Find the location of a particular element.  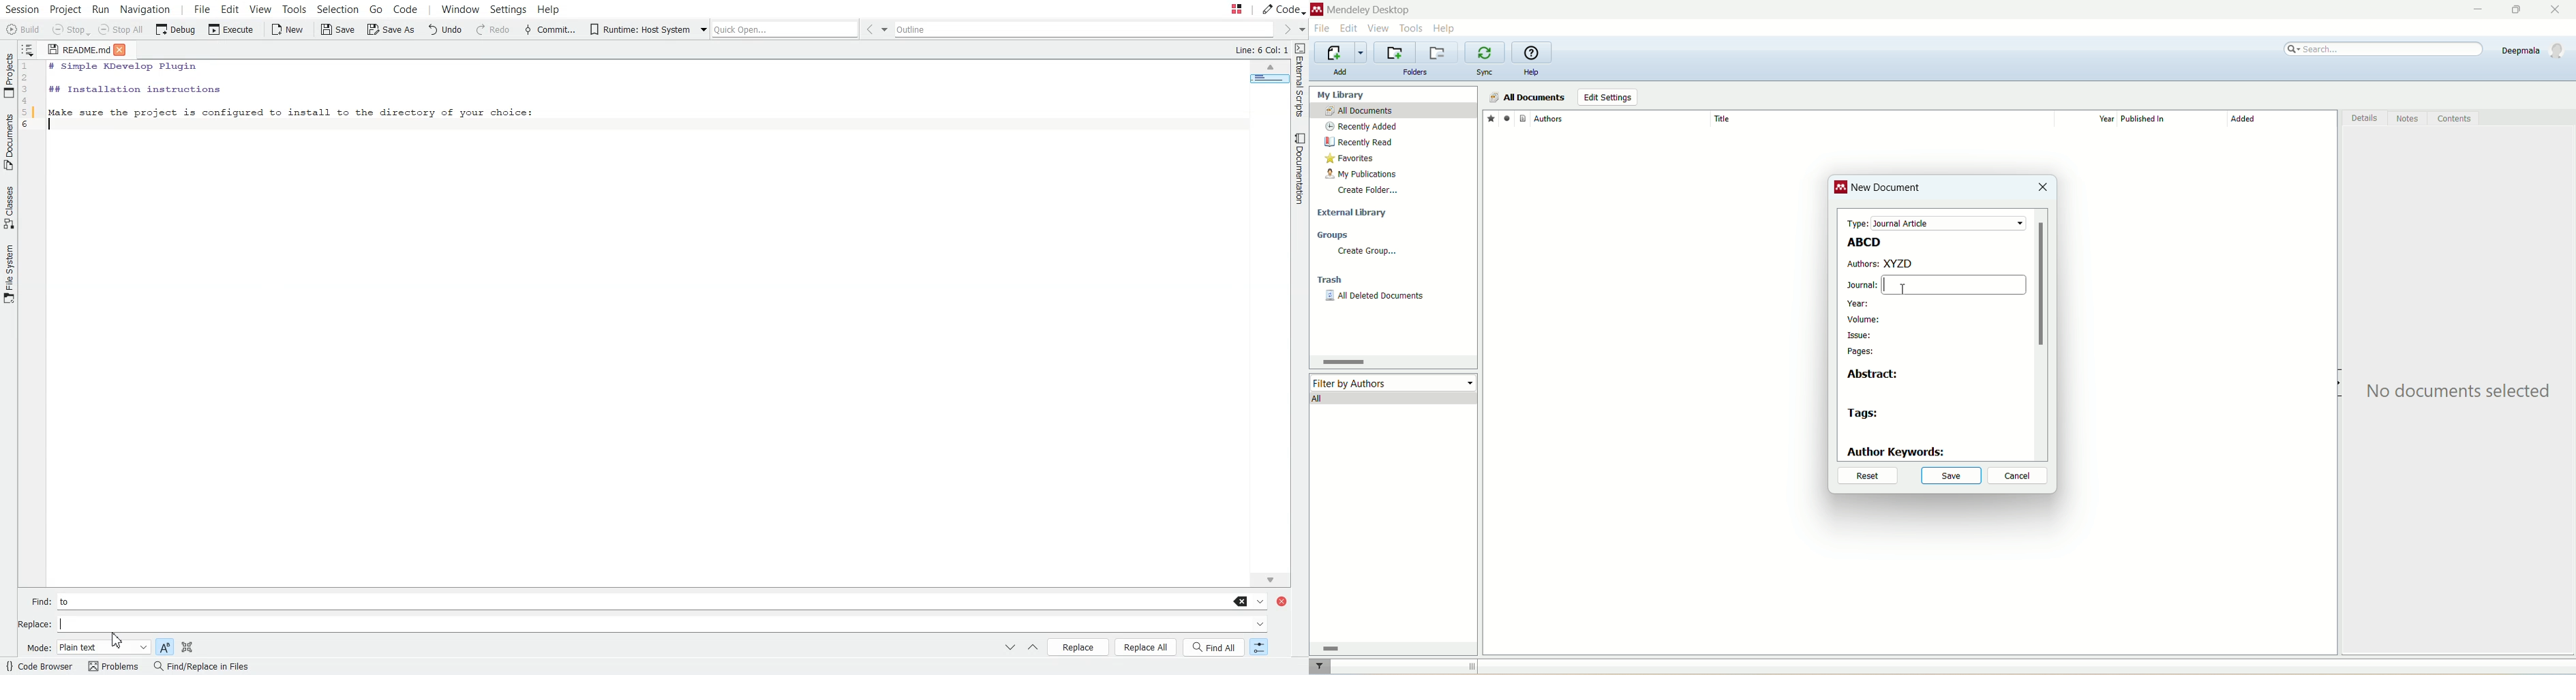

close is located at coordinates (2561, 10).